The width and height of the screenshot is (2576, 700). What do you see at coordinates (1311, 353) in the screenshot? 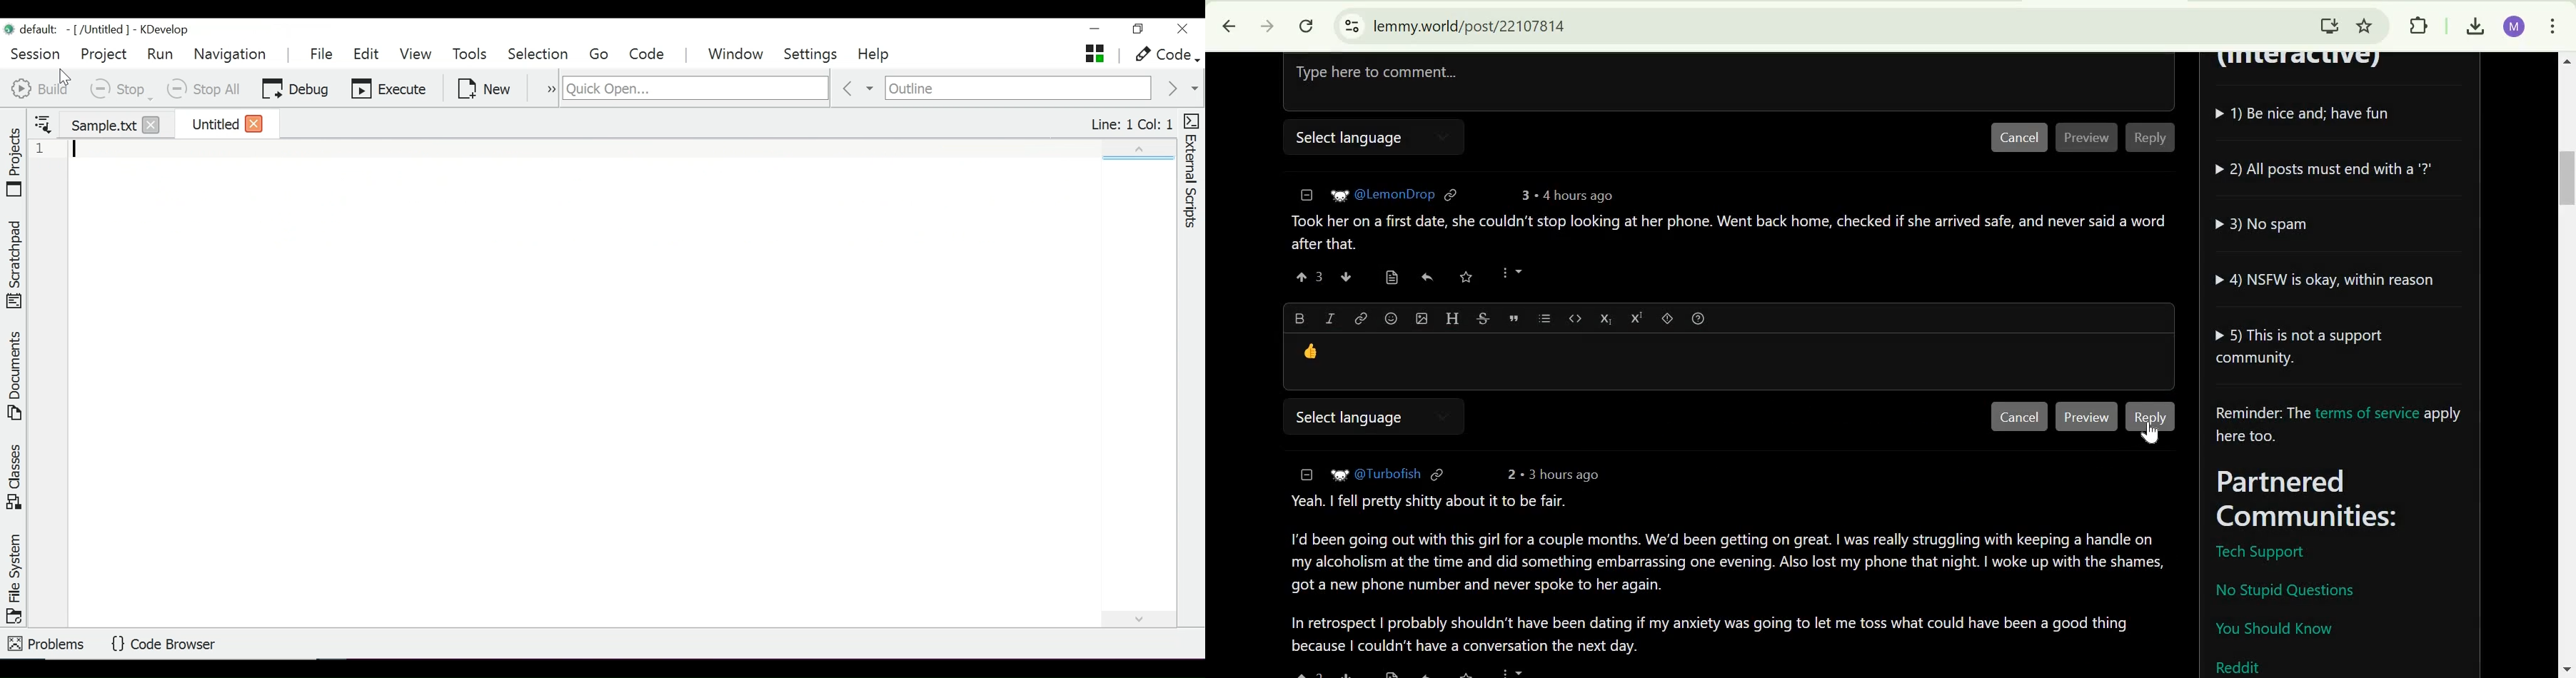
I see `emoji` at bounding box center [1311, 353].